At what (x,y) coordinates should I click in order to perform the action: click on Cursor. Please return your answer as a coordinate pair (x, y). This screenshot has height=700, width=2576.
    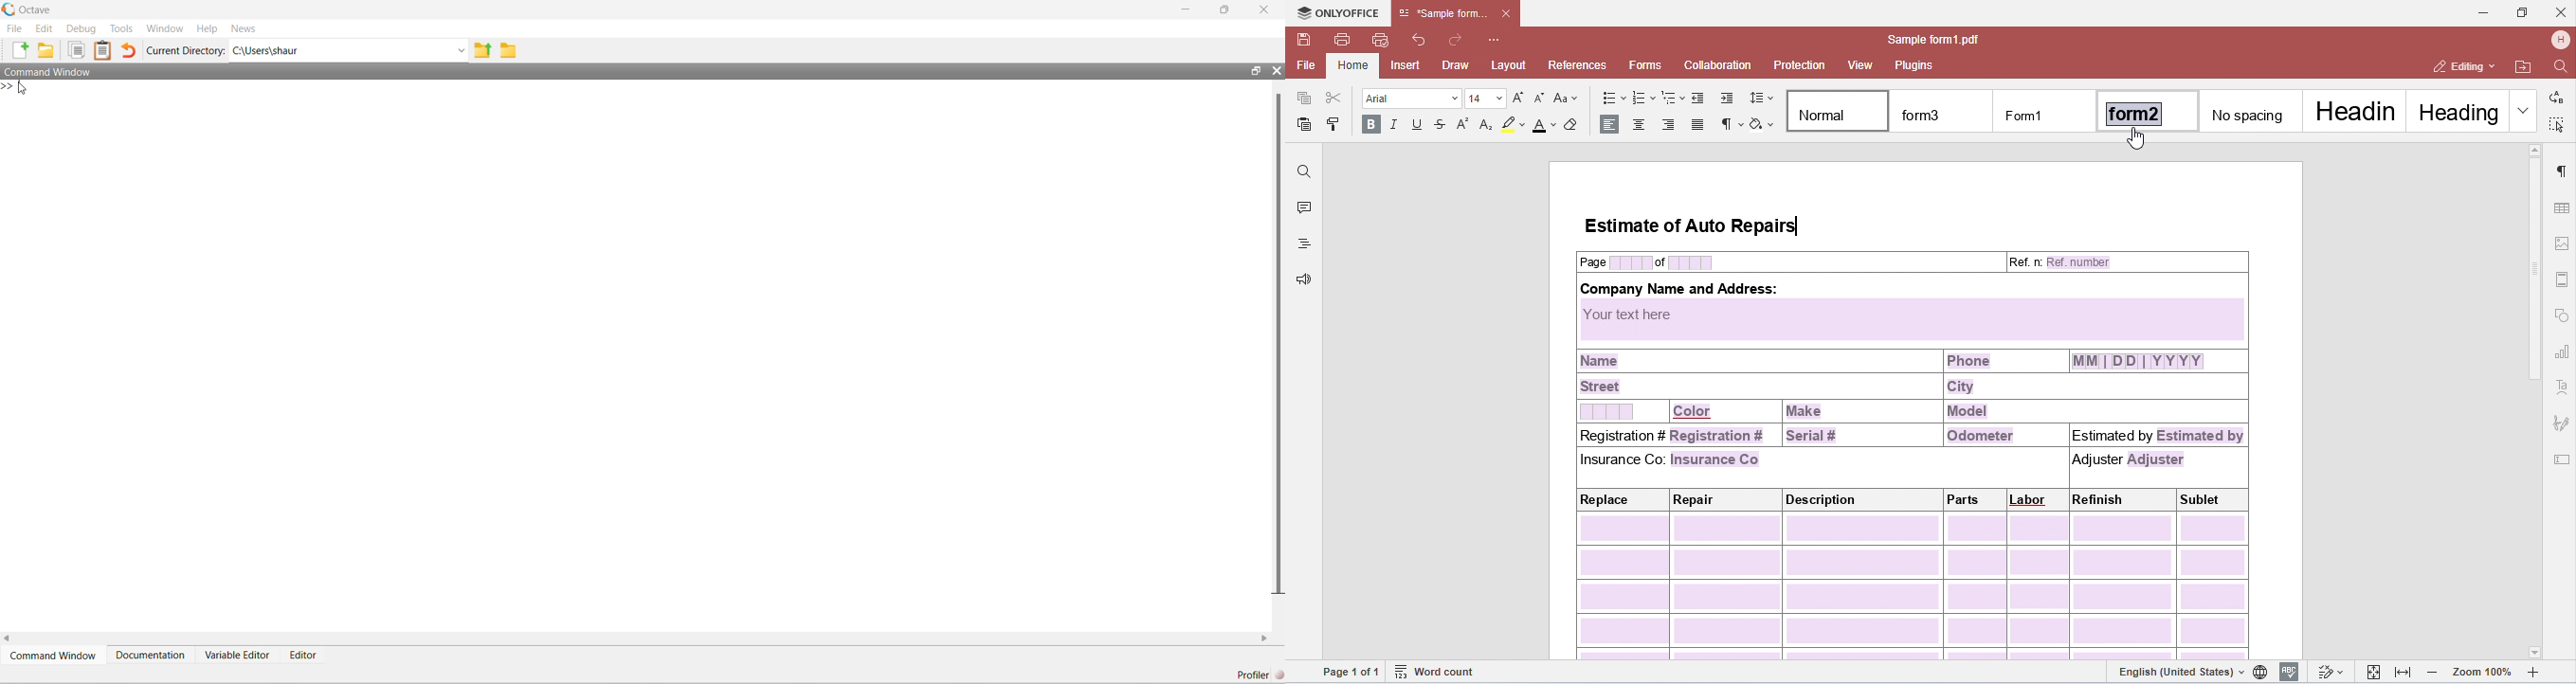
    Looking at the image, I should click on (22, 90).